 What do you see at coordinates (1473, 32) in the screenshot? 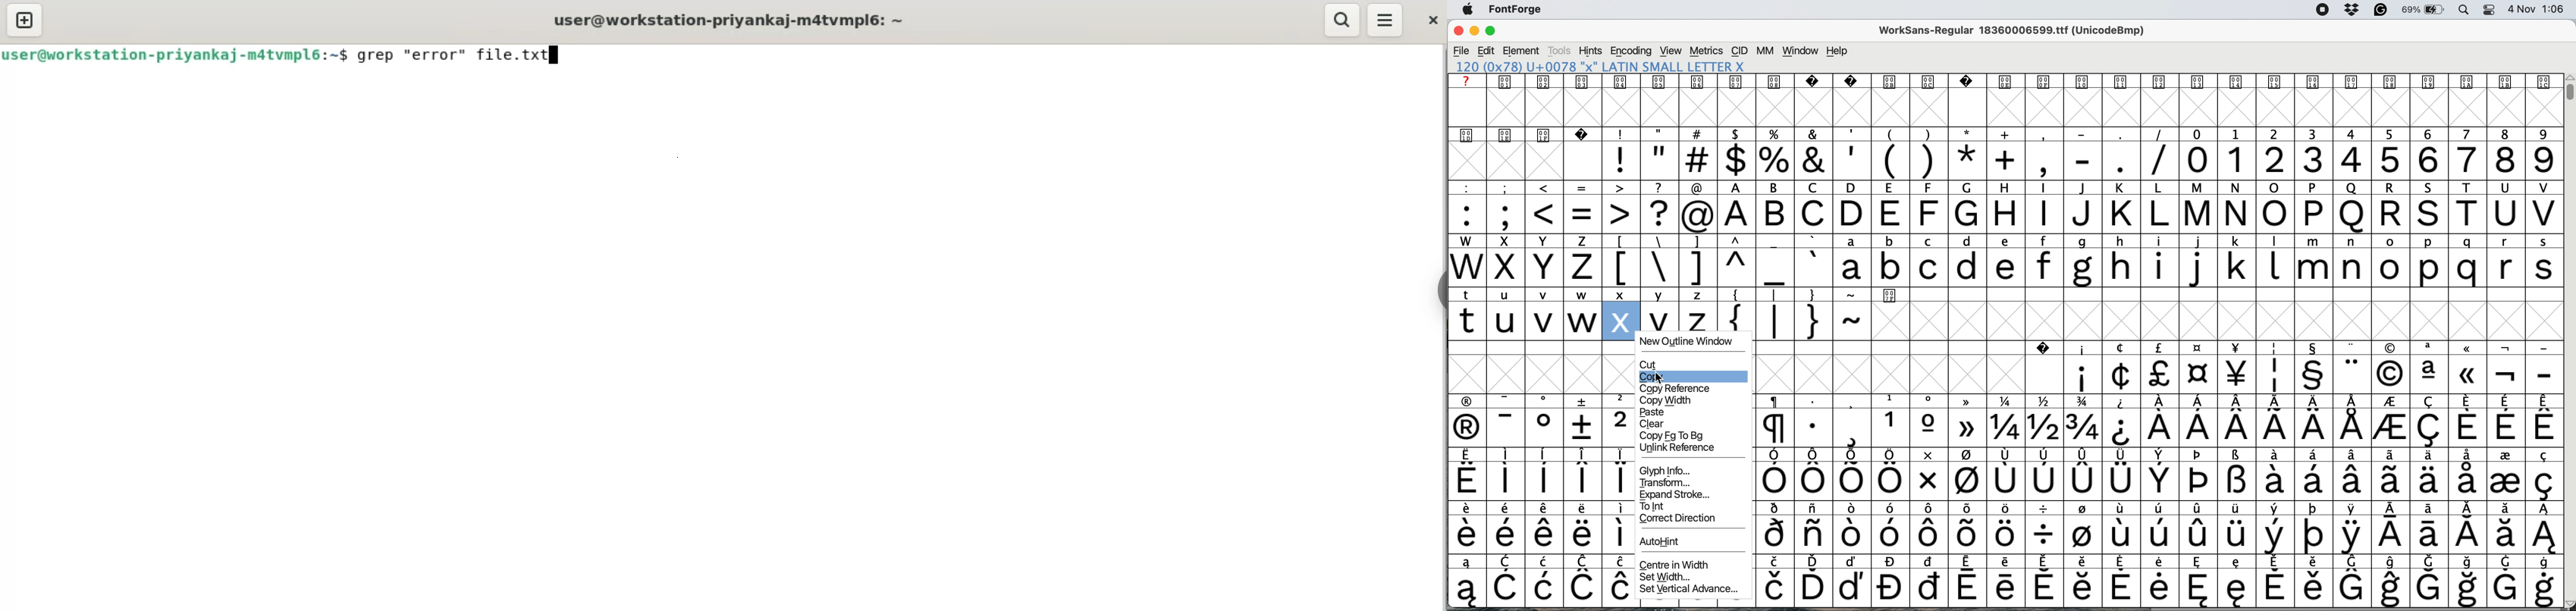
I see `minimise` at bounding box center [1473, 32].